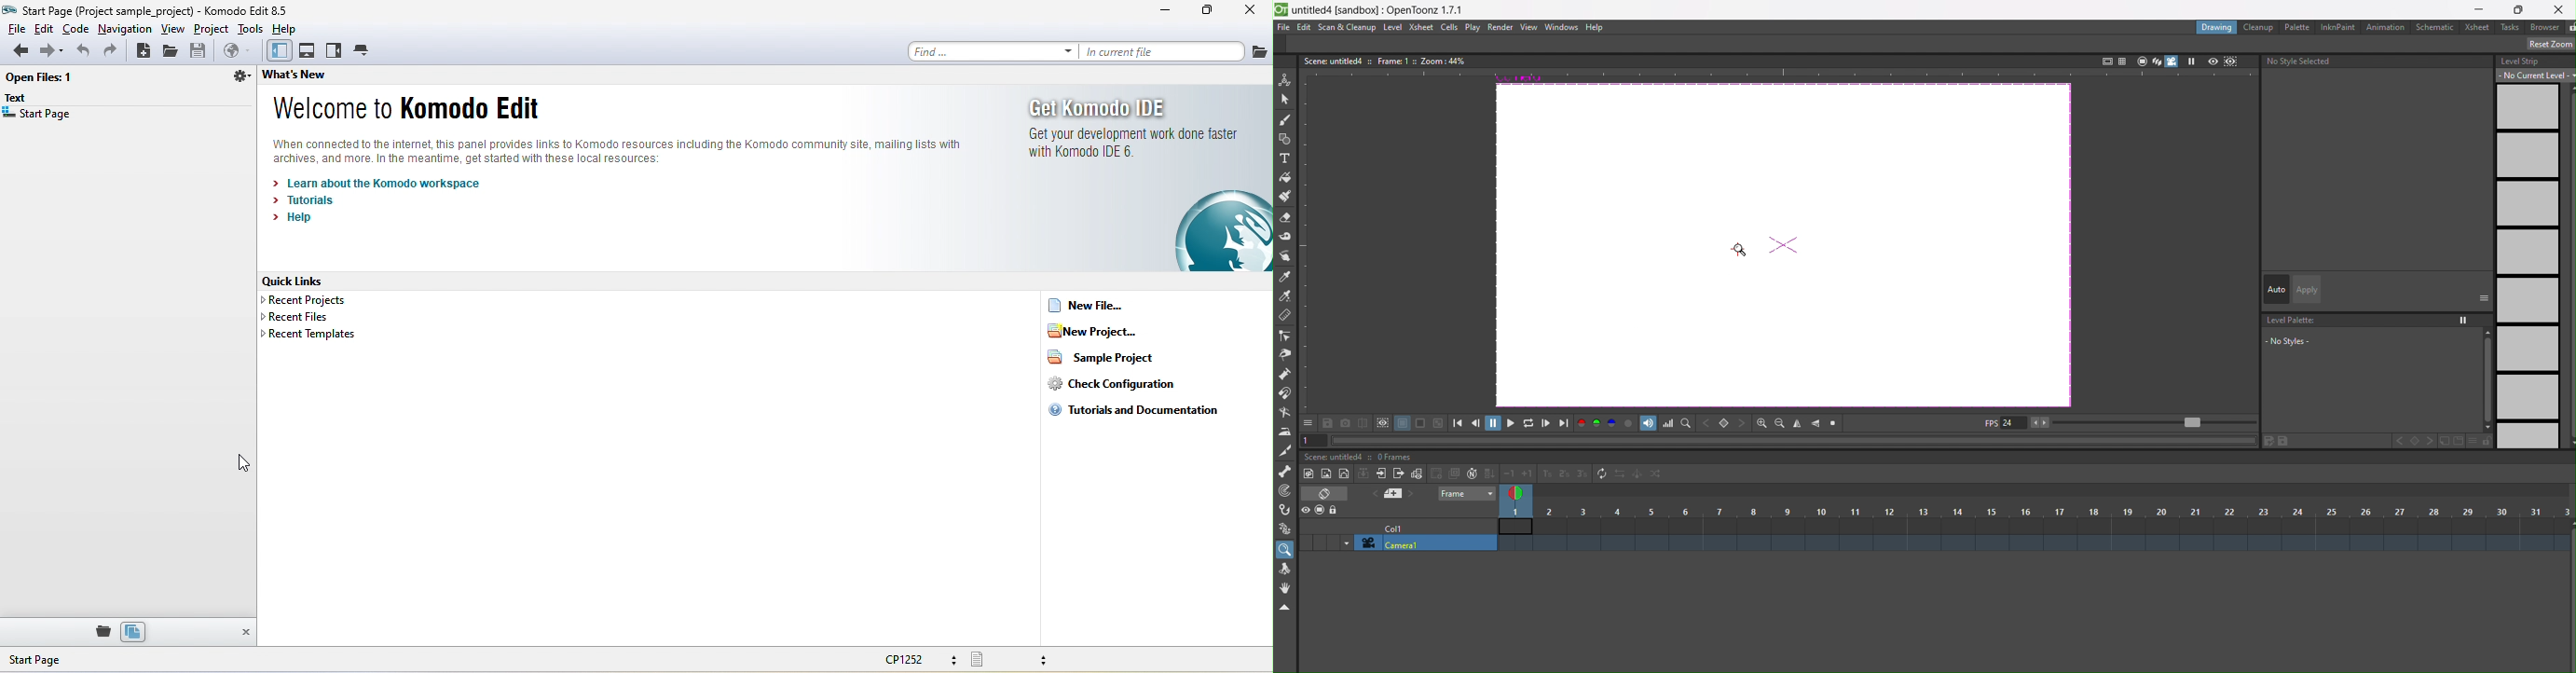  I want to click on cleanup, so click(2260, 27).